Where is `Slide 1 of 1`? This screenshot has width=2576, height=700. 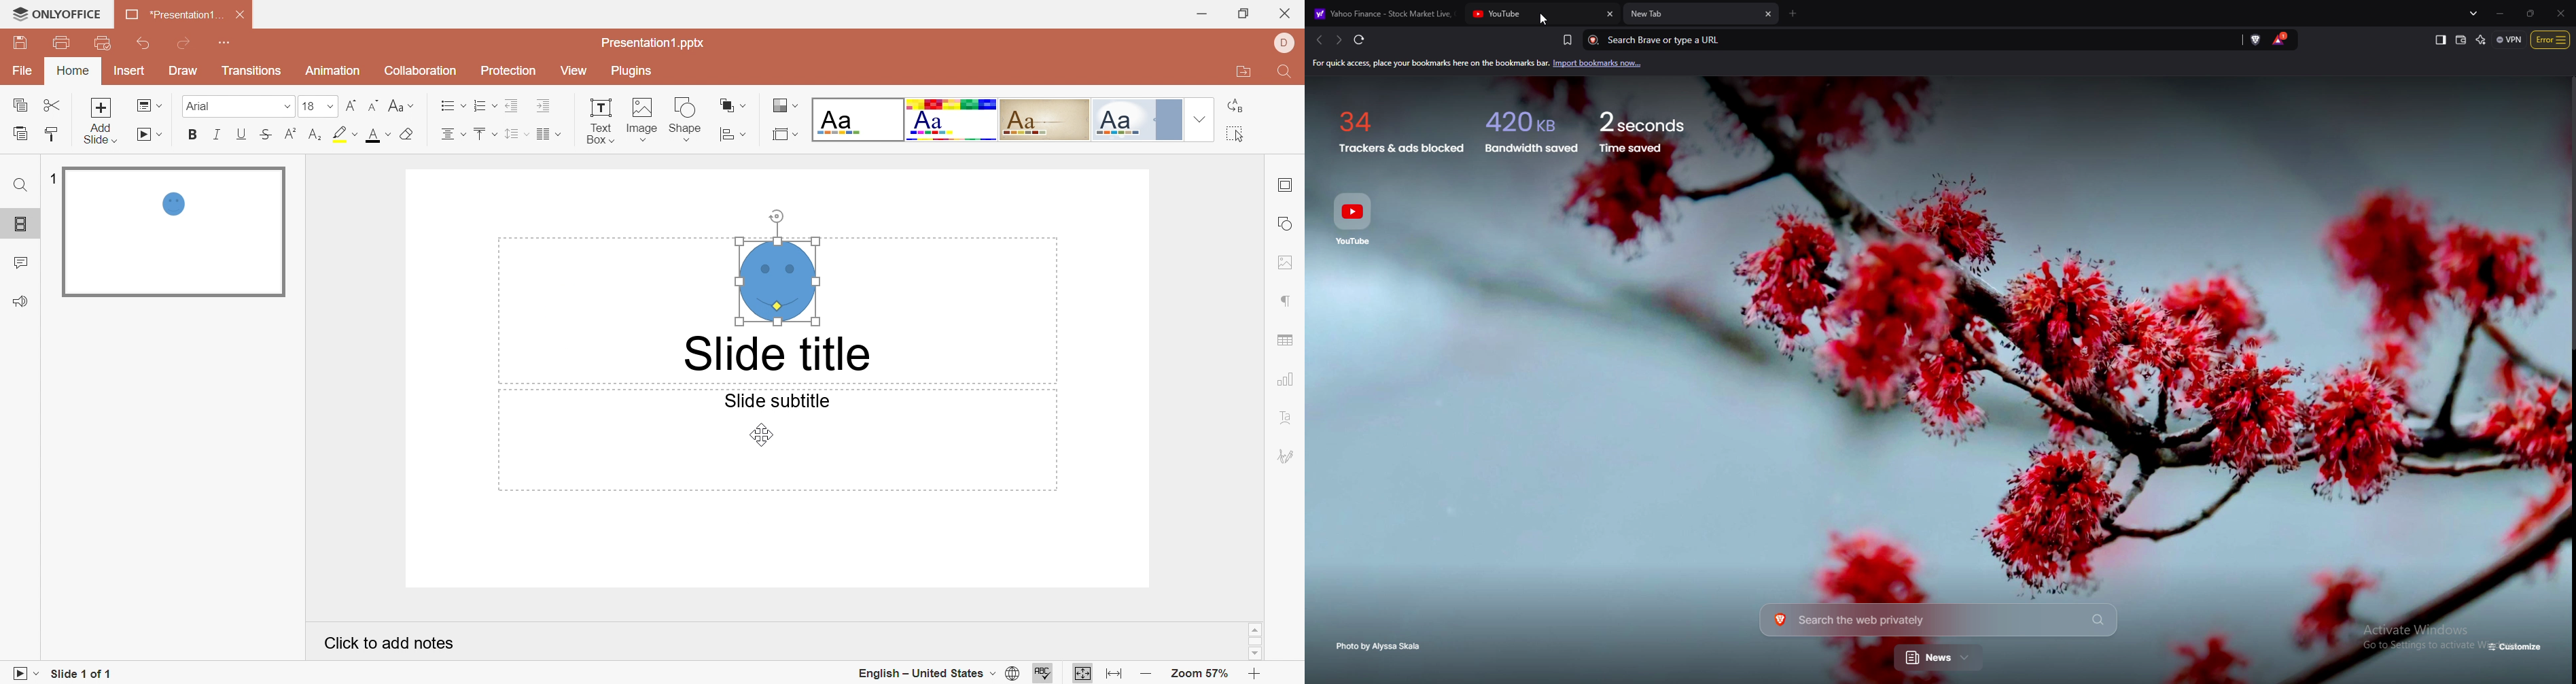 Slide 1 of 1 is located at coordinates (84, 672).